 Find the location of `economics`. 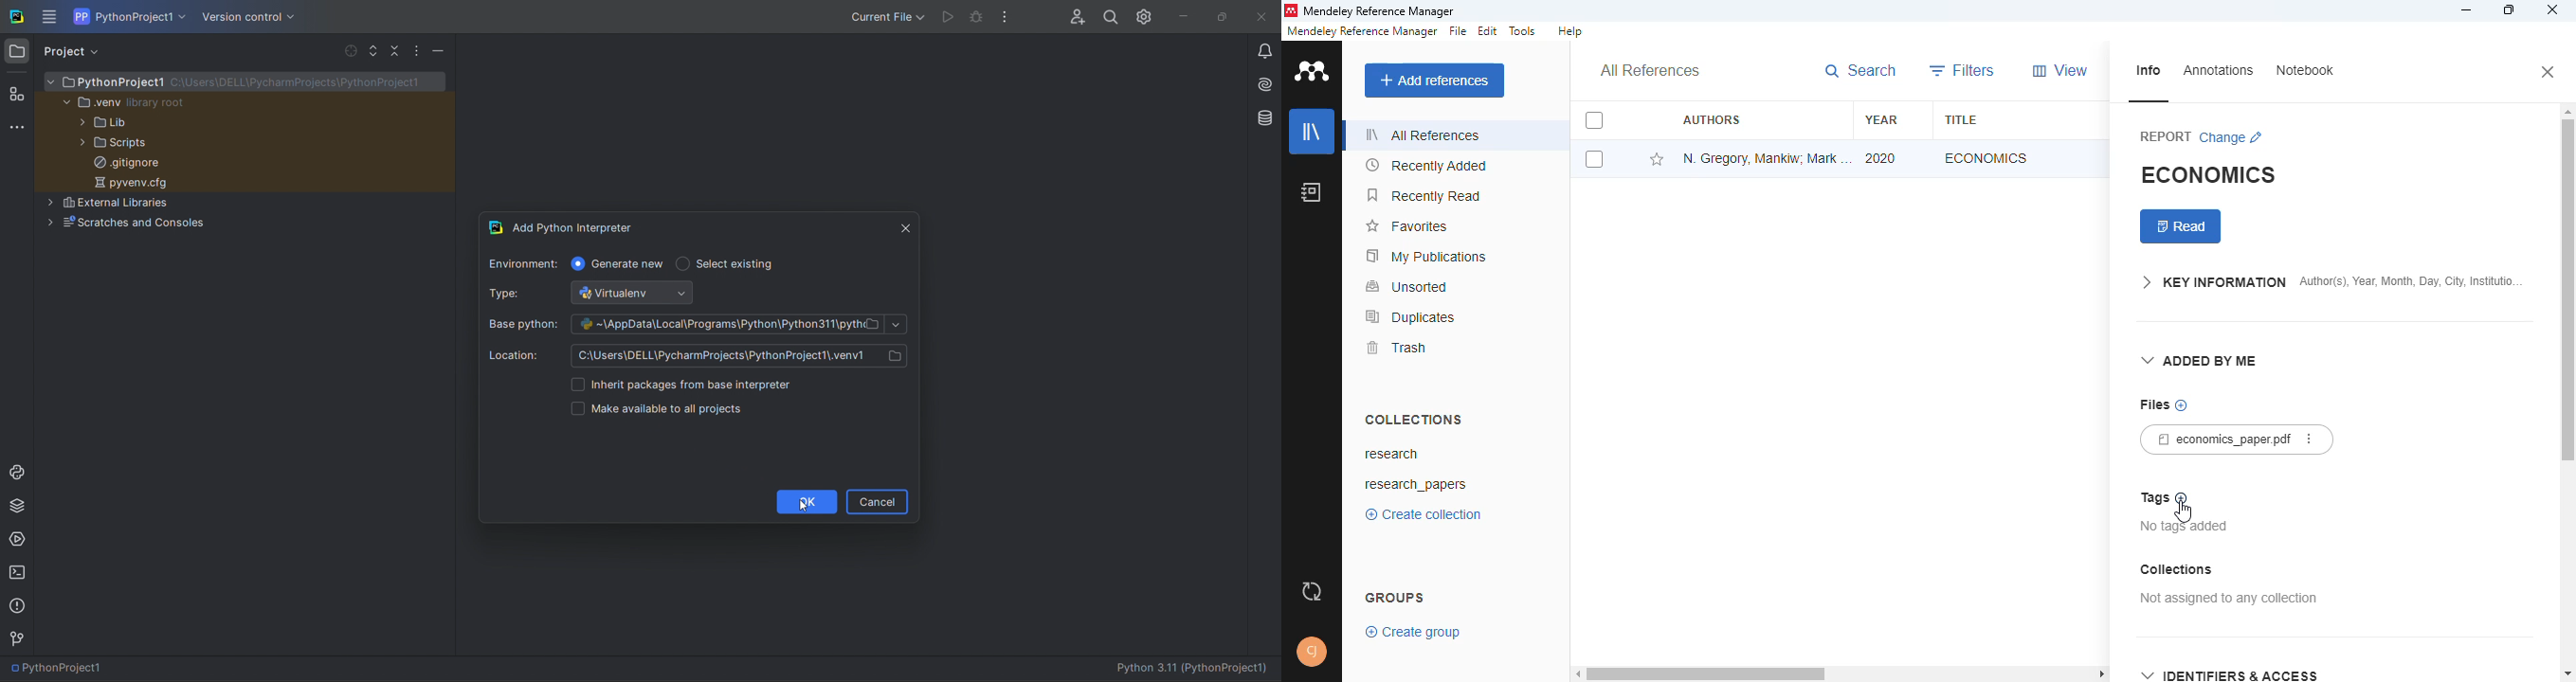

economics is located at coordinates (2210, 173).